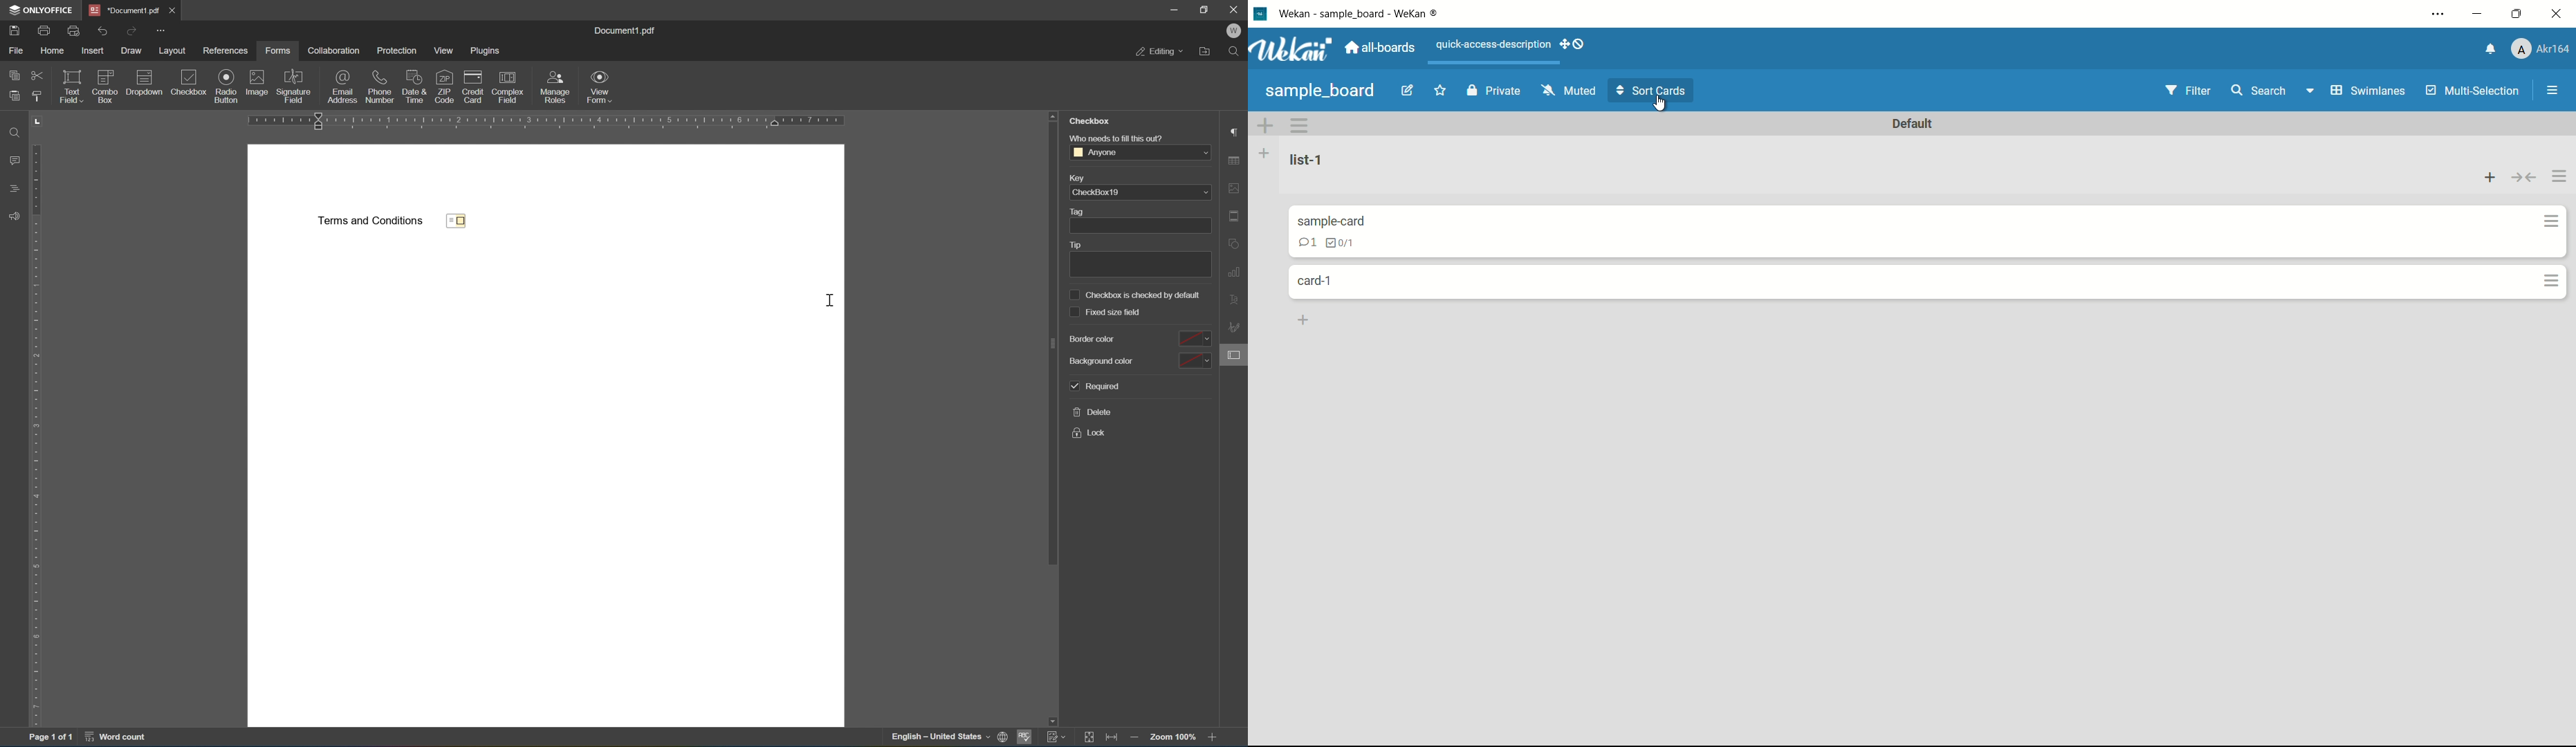 Image resolution: width=2576 pixels, height=756 pixels. Describe the element at coordinates (45, 31) in the screenshot. I see `print` at that location.